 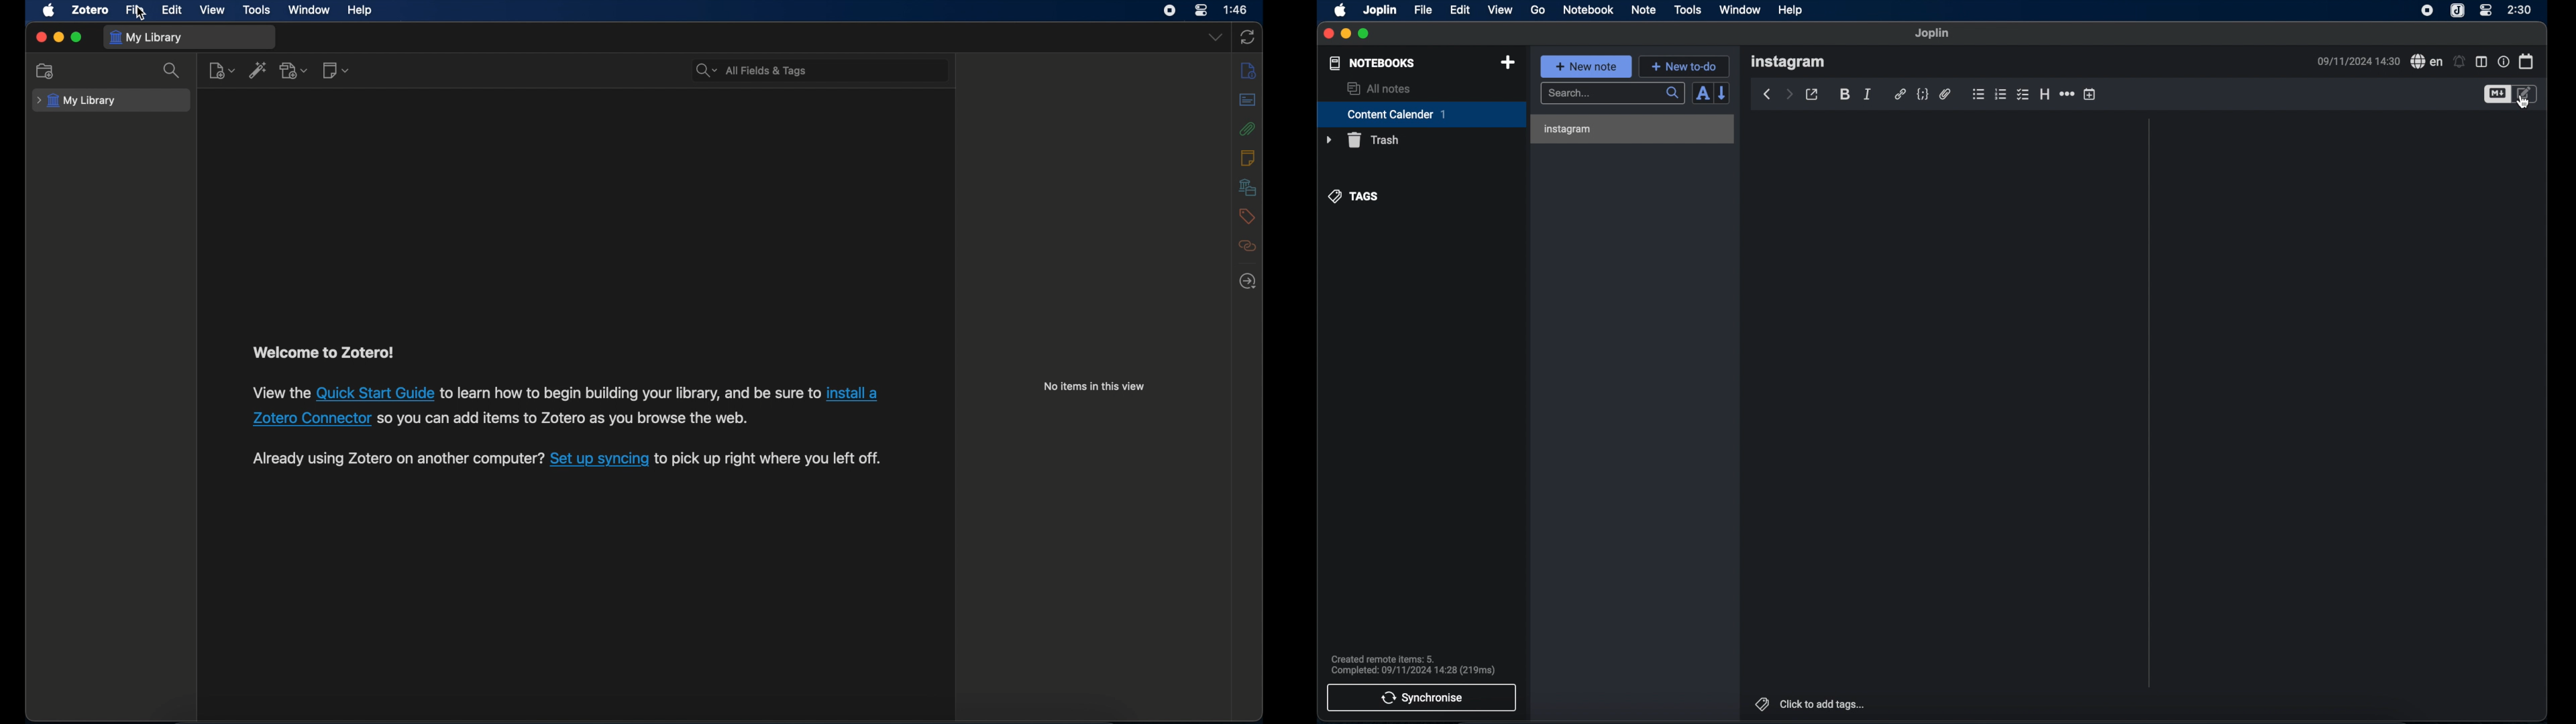 I want to click on all notes, so click(x=1380, y=88).